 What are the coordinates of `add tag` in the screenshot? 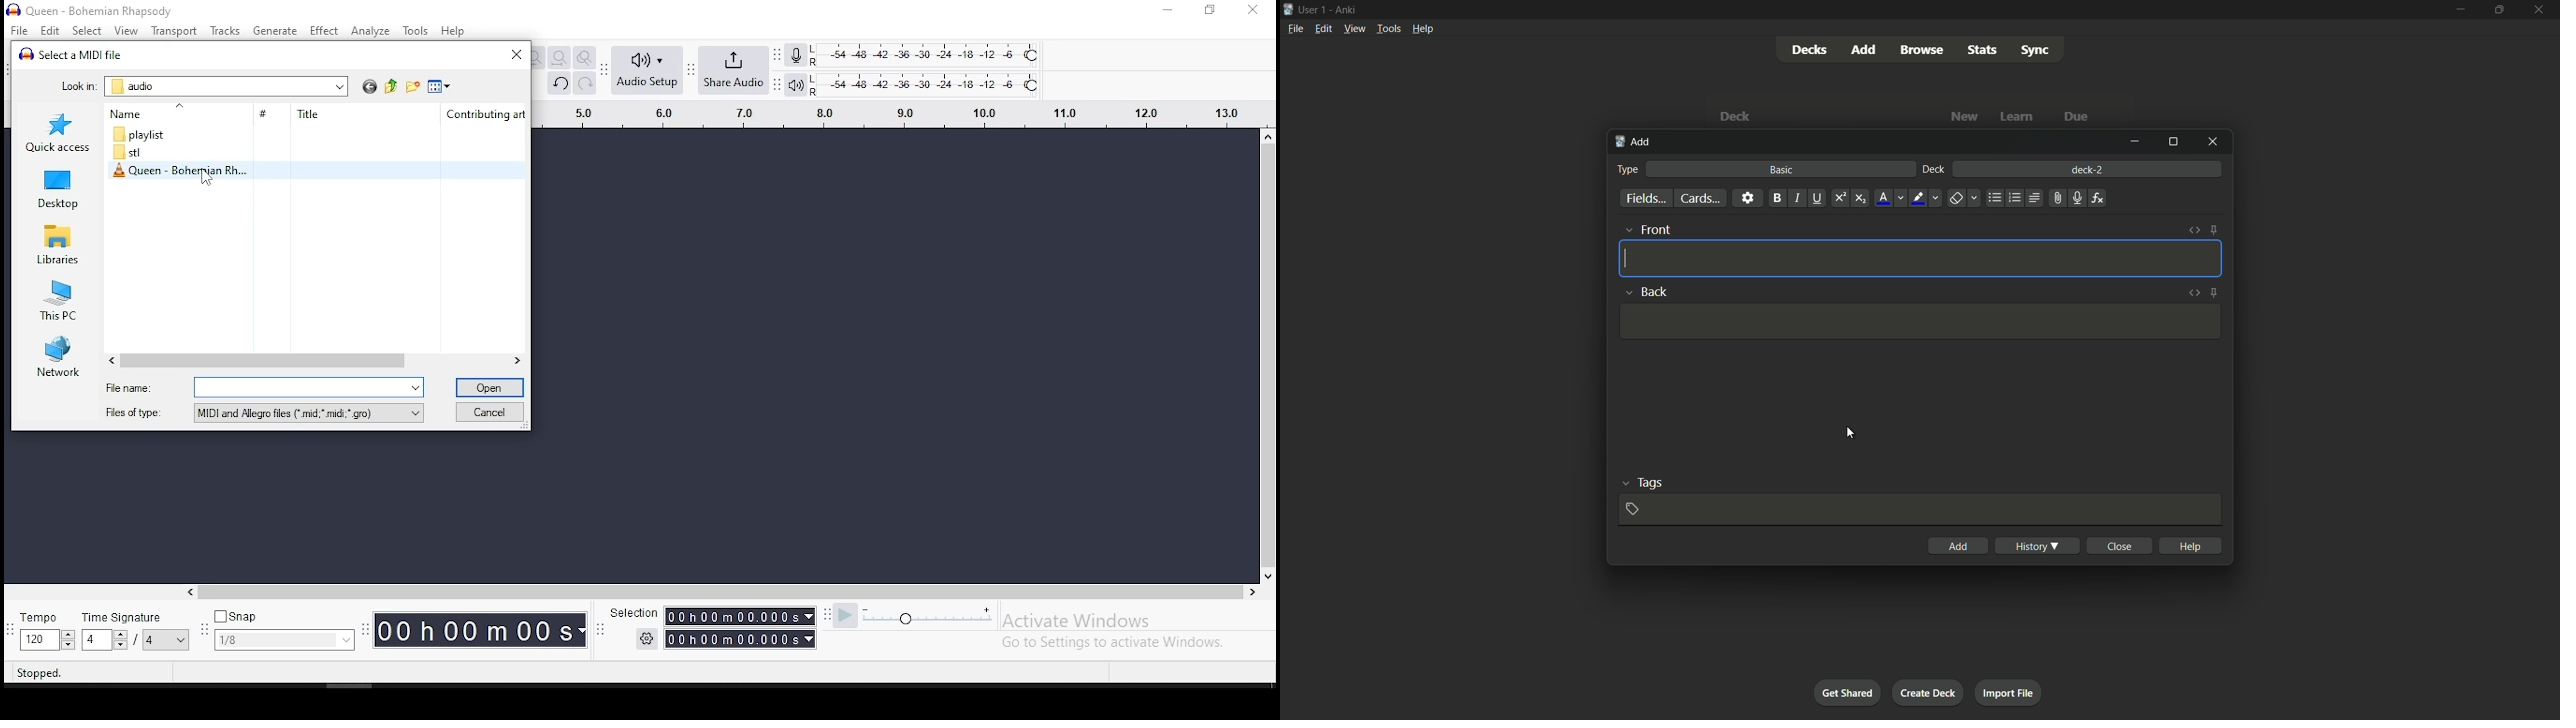 It's located at (1635, 509).